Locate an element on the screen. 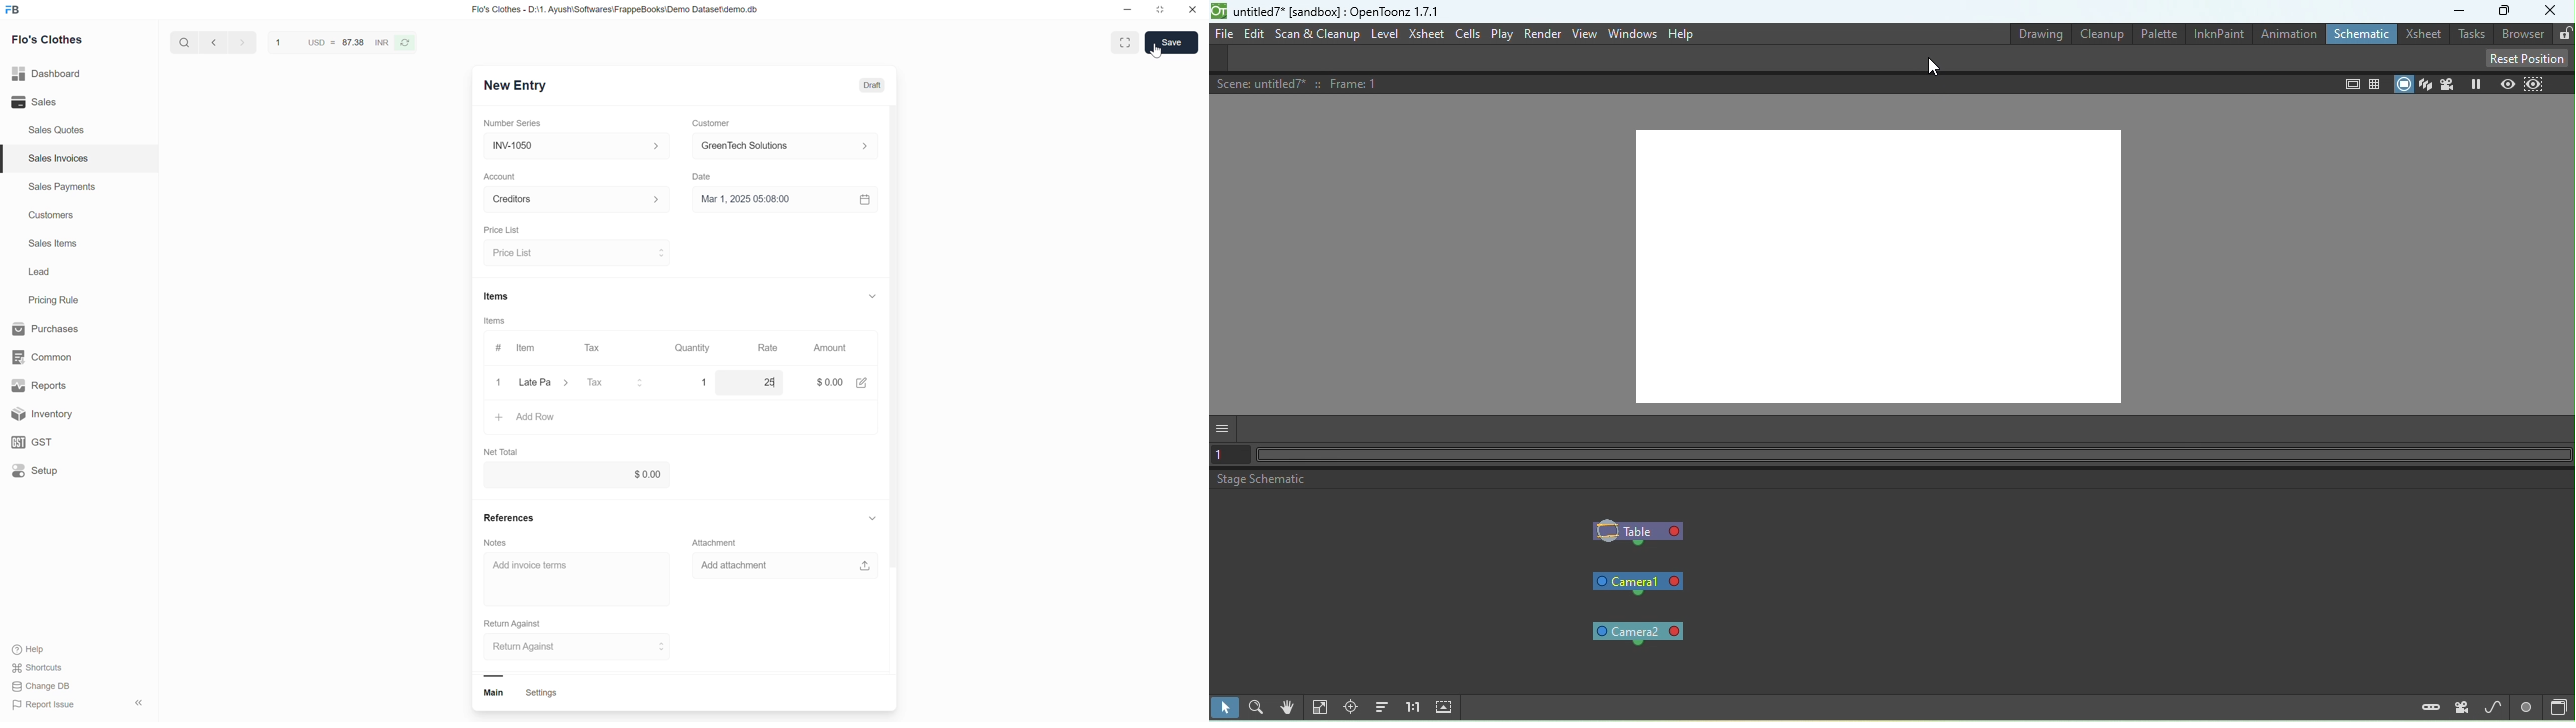 This screenshot has width=2576, height=728. Xsheet is located at coordinates (1426, 36).